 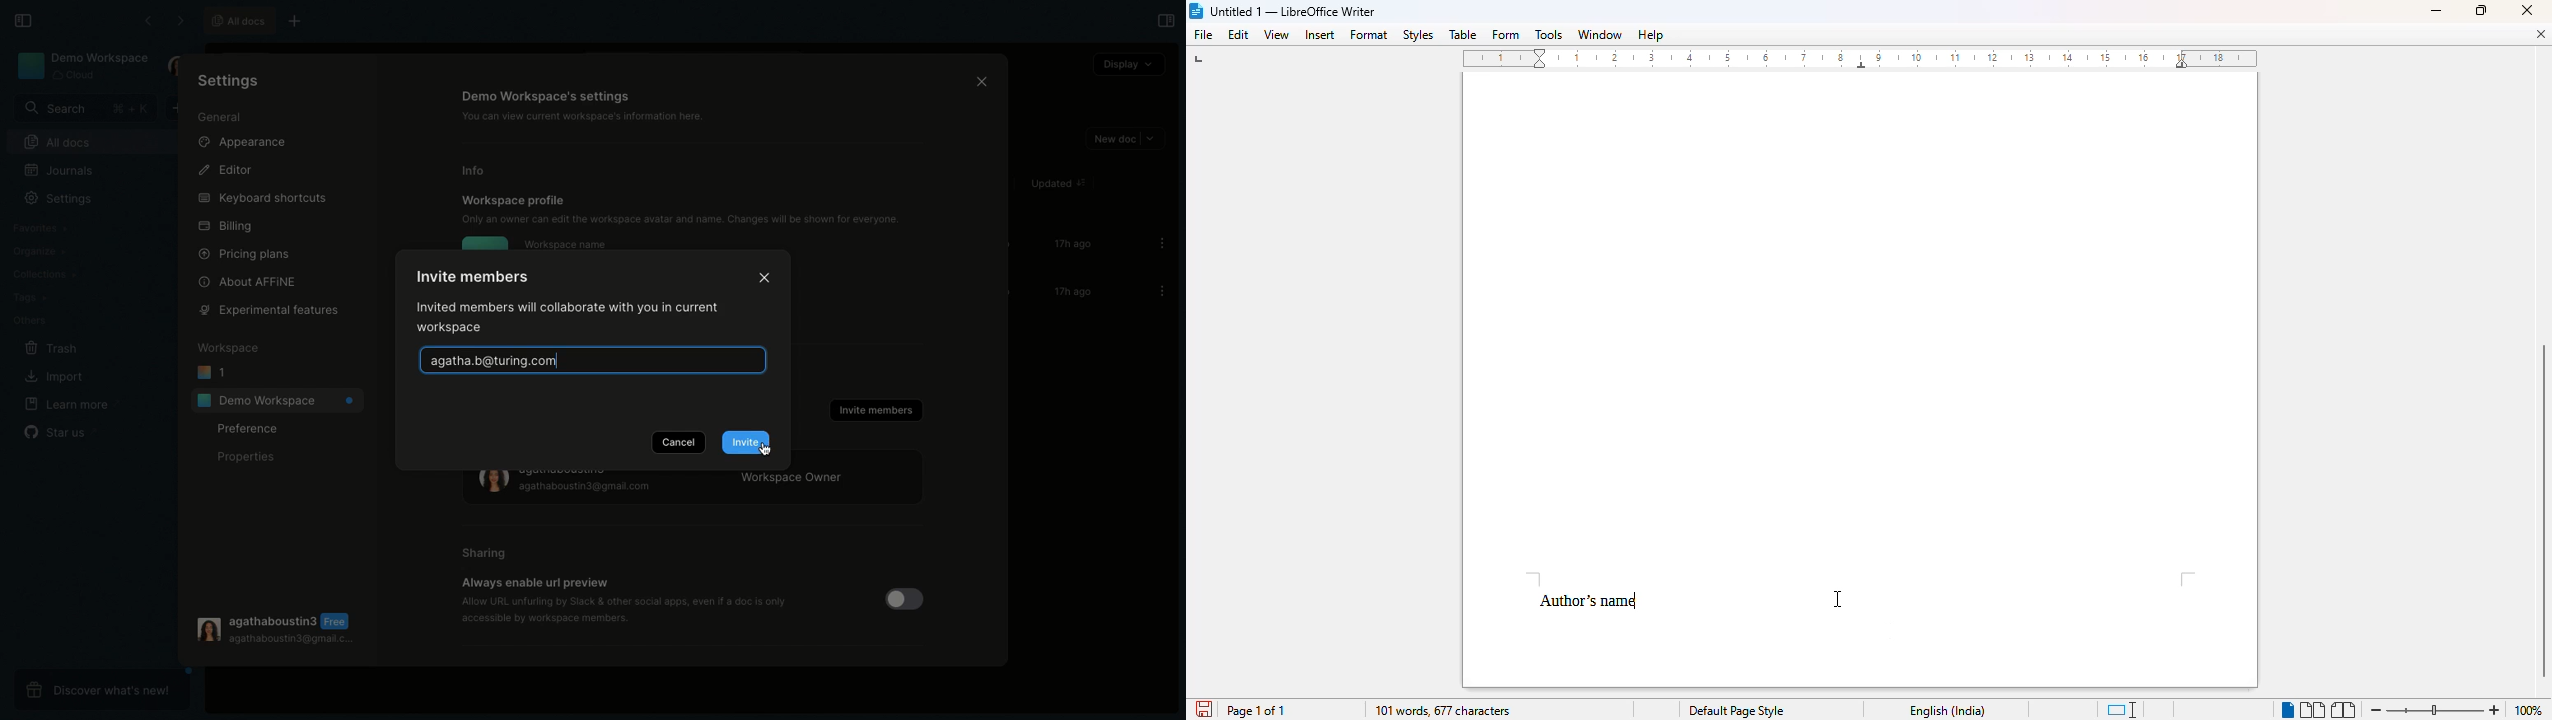 What do you see at coordinates (245, 254) in the screenshot?
I see `Pricing plans` at bounding box center [245, 254].